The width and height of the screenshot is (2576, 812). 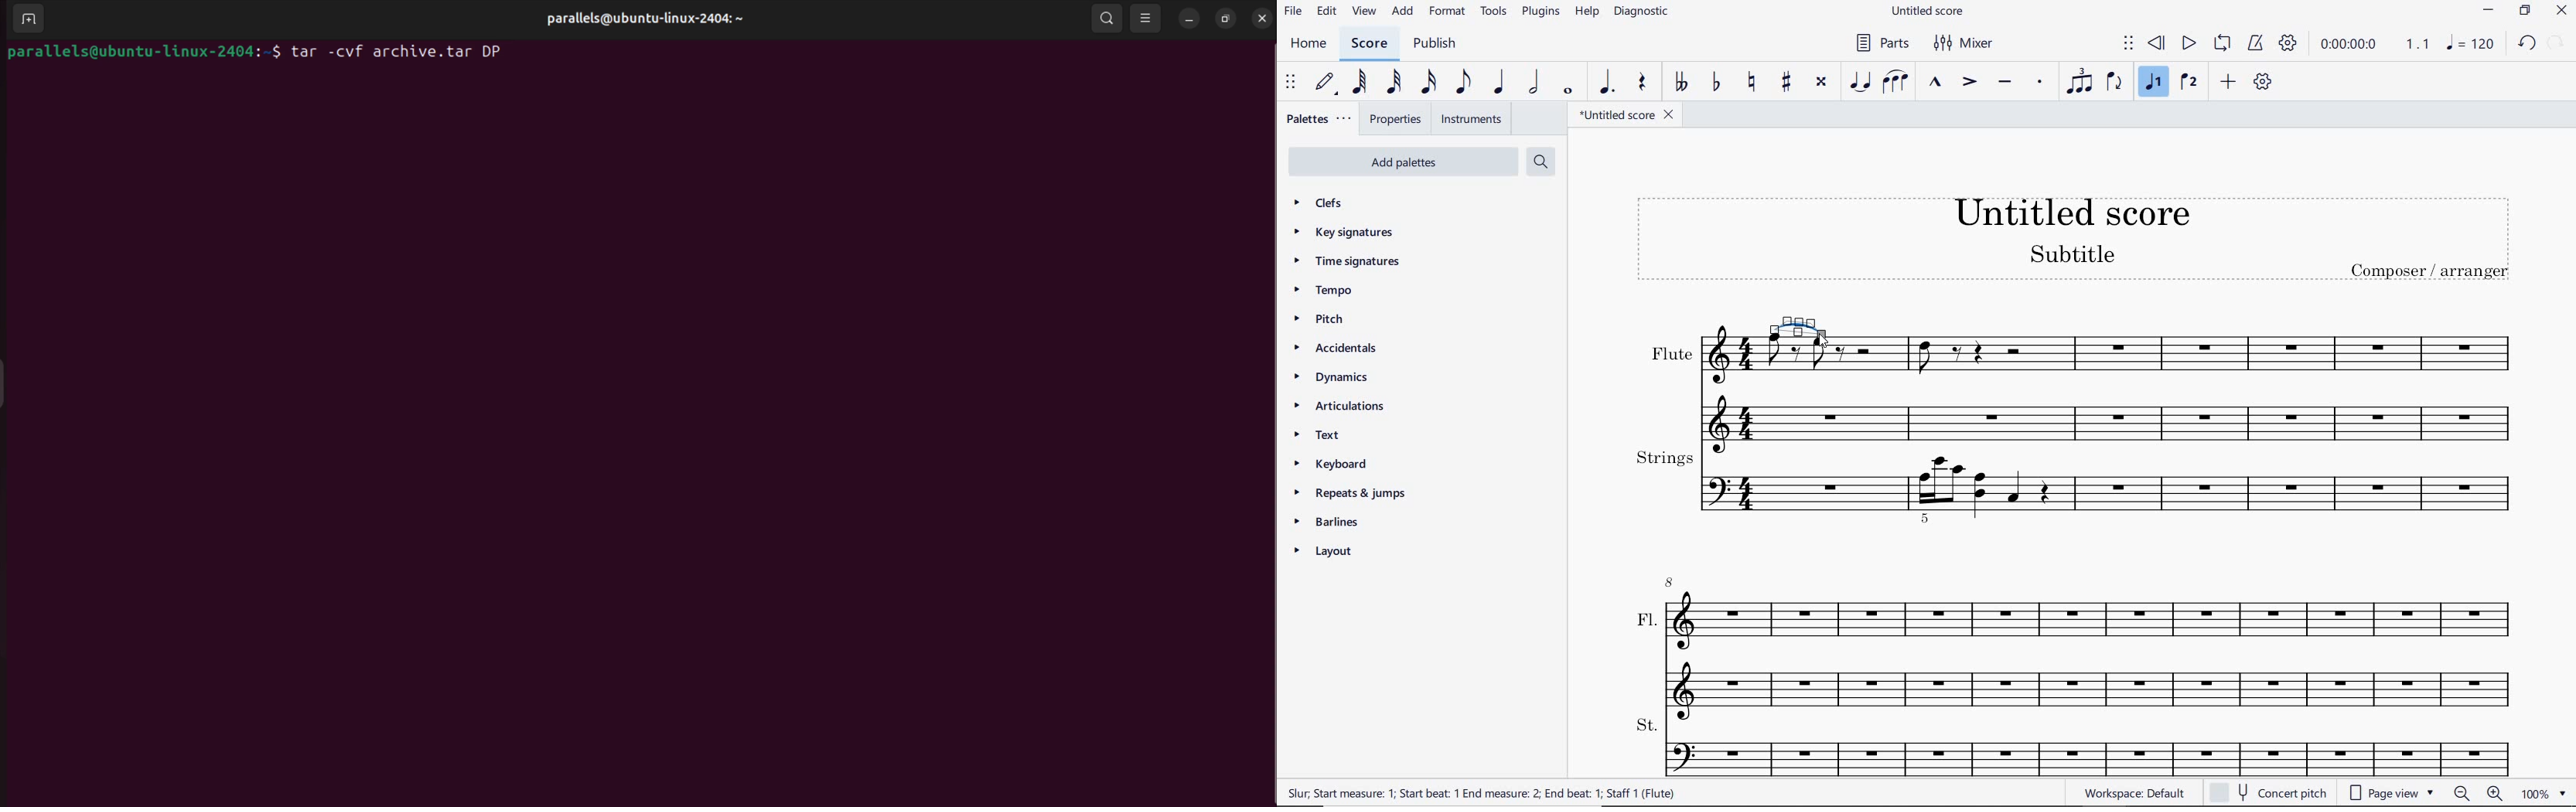 What do you see at coordinates (1328, 82) in the screenshot?
I see `DEFAULT (STEP TIME)` at bounding box center [1328, 82].